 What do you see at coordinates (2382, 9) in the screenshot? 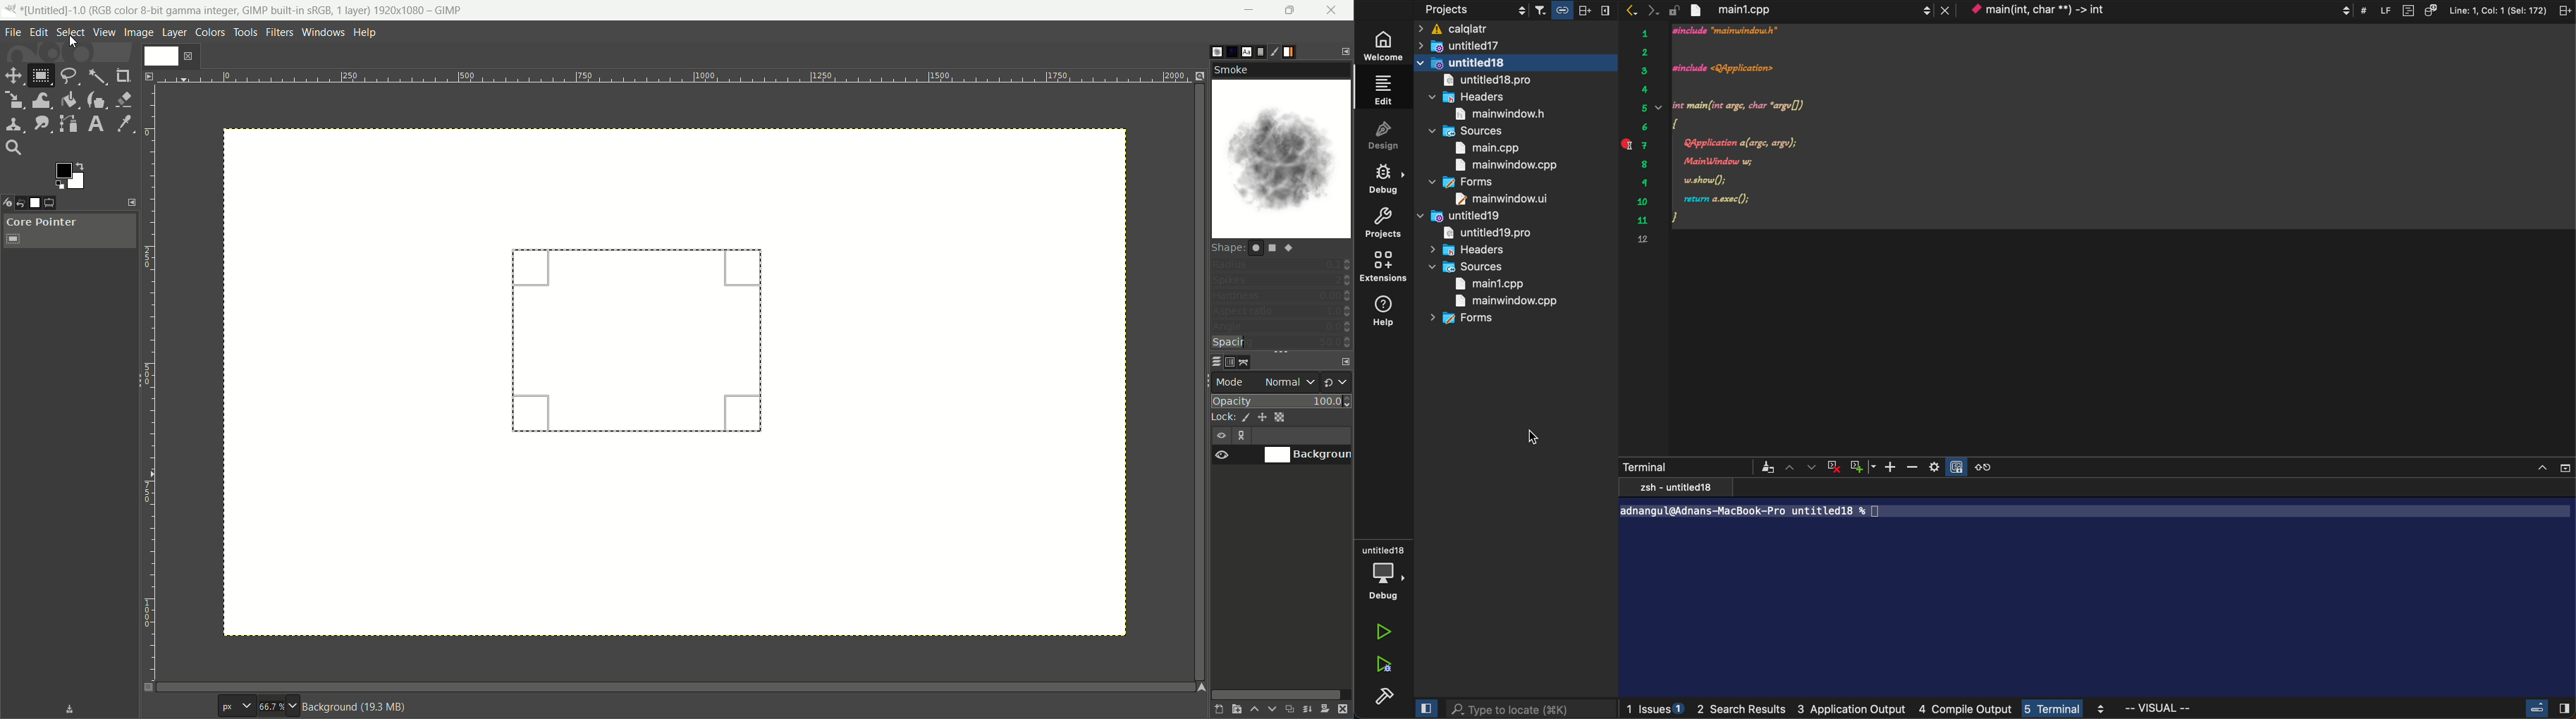
I see `LF` at bounding box center [2382, 9].